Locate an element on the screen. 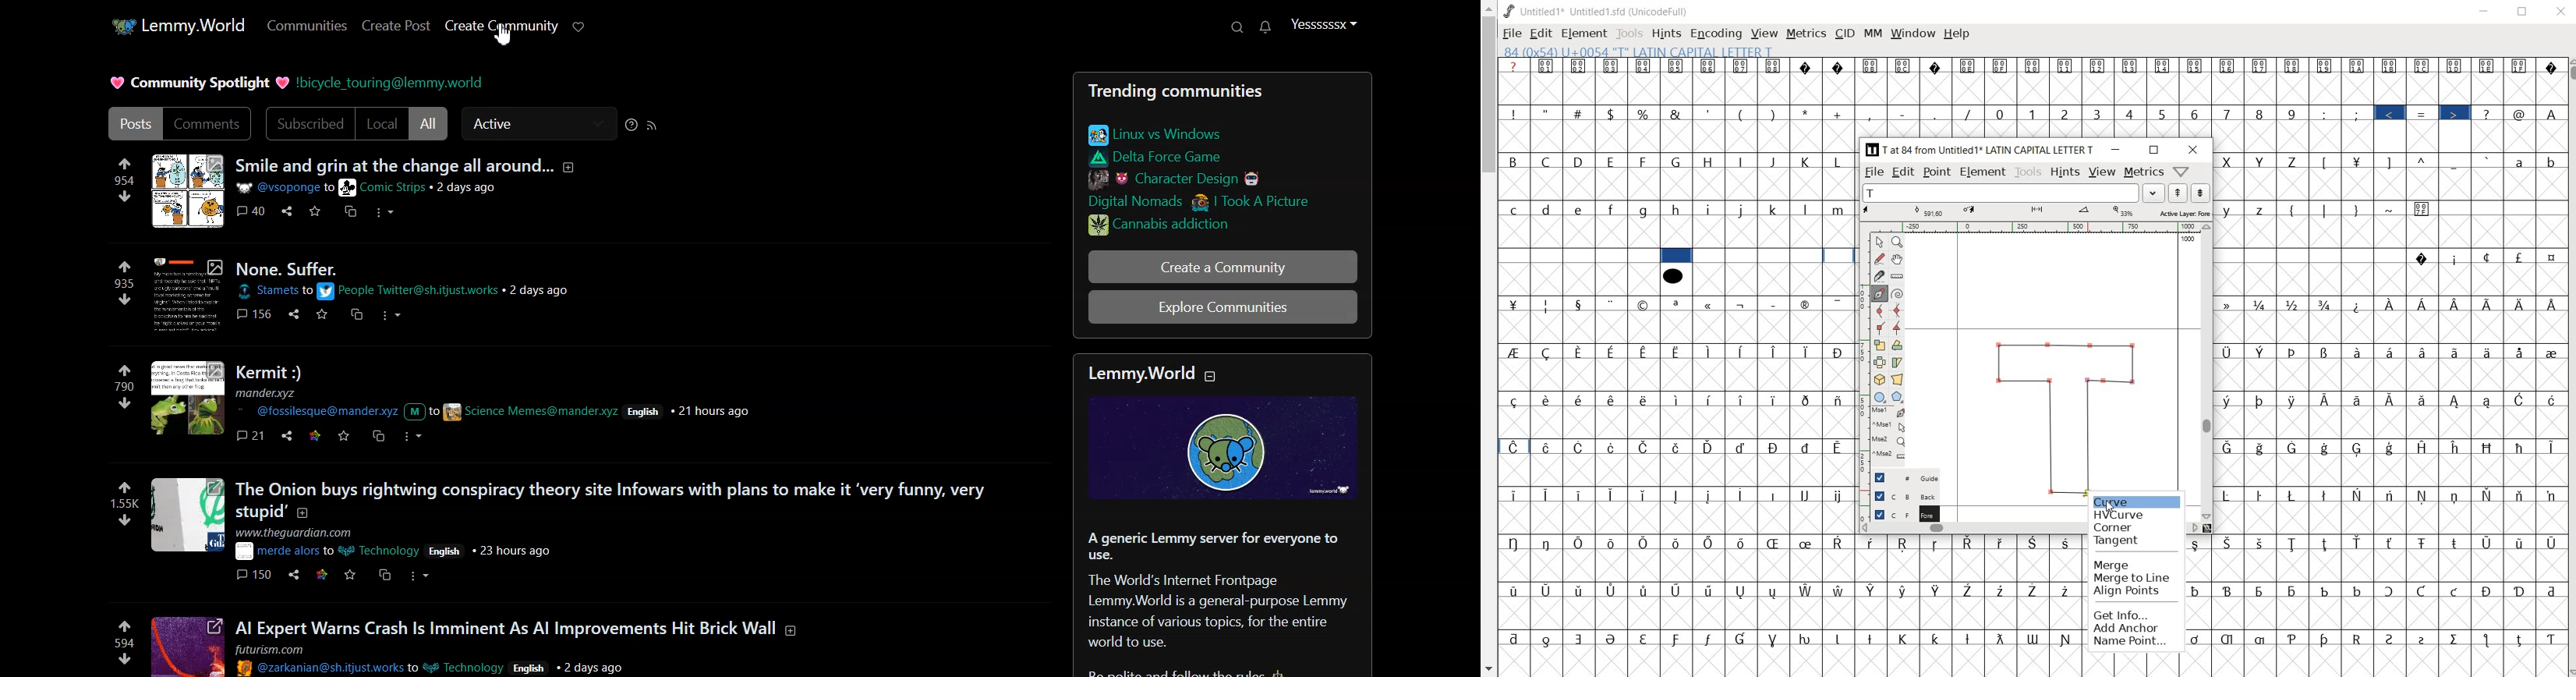  Symbol is located at coordinates (2392, 352).